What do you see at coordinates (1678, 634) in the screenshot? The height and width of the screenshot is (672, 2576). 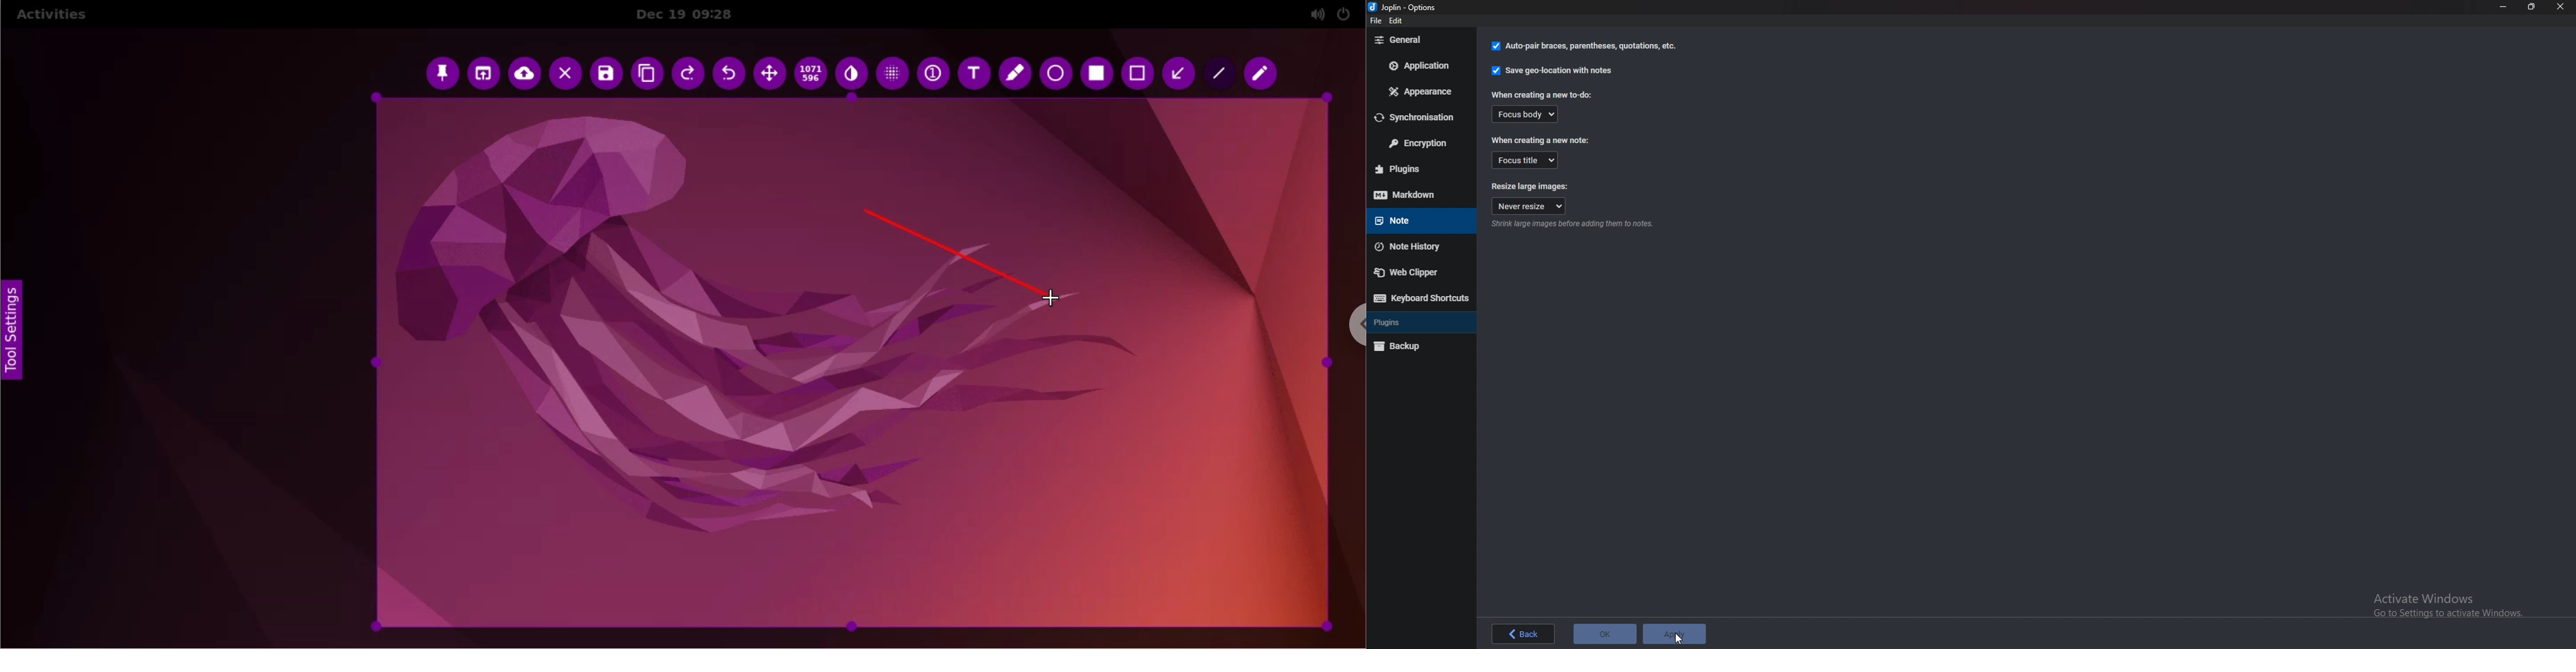 I see `apply` at bounding box center [1678, 634].